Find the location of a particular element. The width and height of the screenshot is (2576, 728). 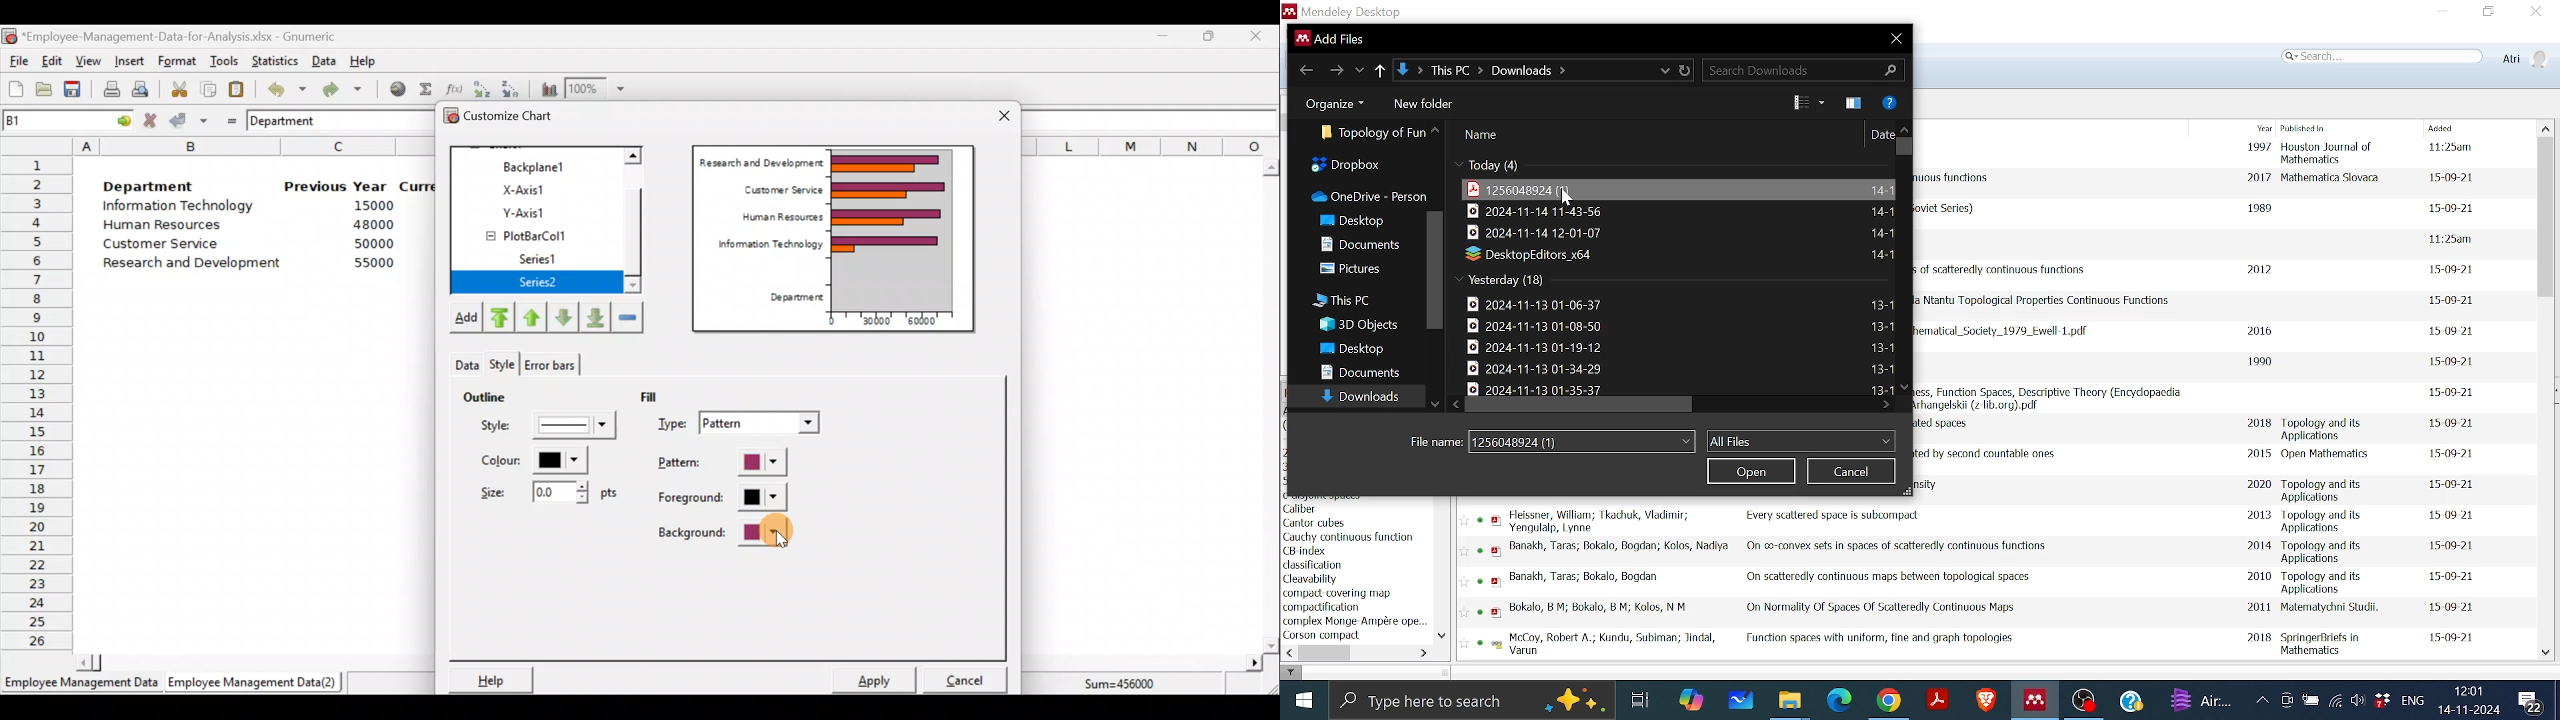

Title is located at coordinates (1897, 544).